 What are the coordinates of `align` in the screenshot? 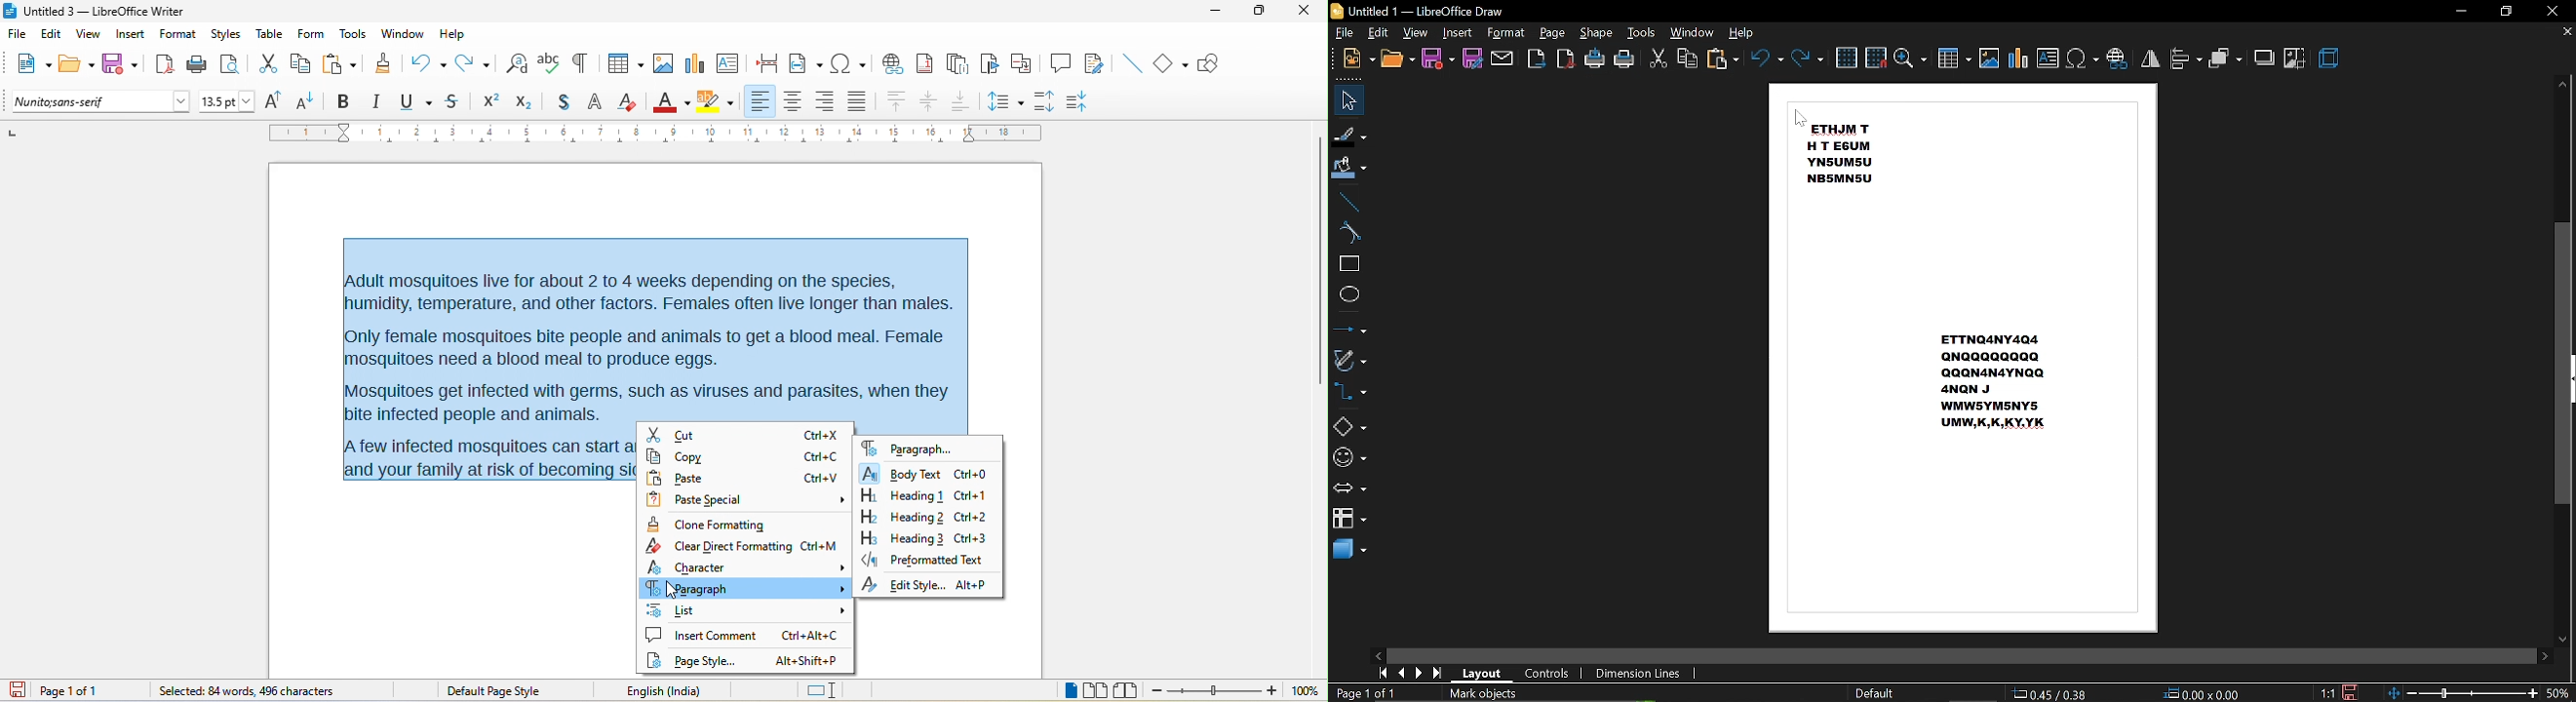 It's located at (2186, 59).